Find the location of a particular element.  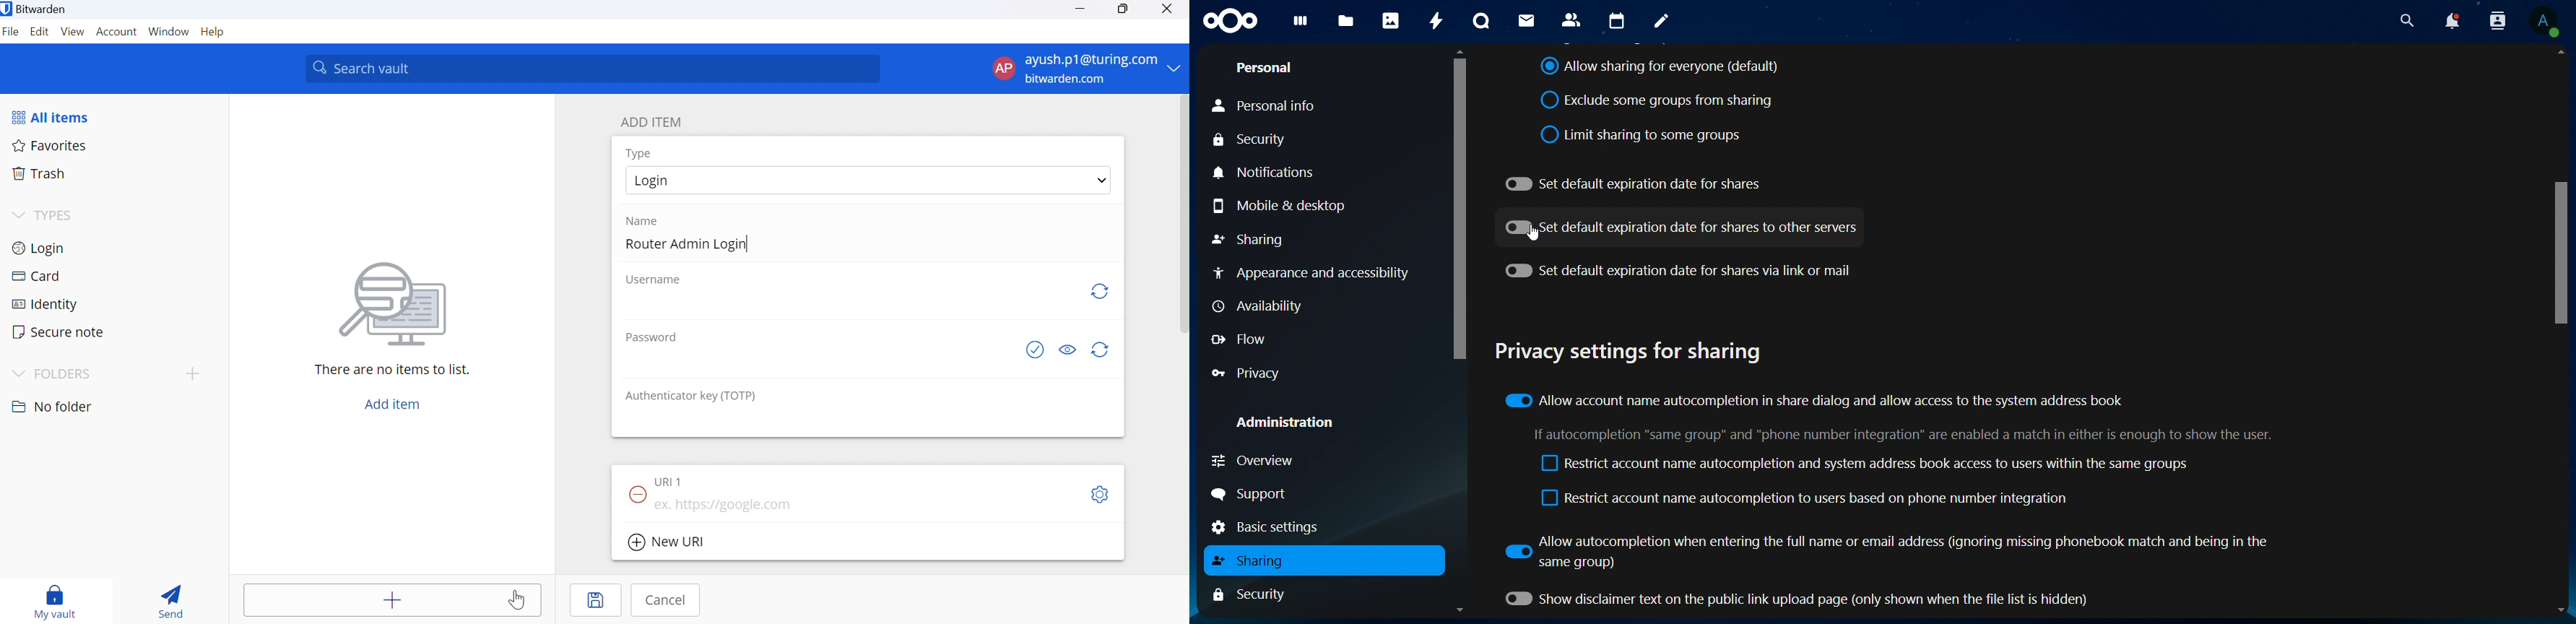

mail is located at coordinates (1527, 19).